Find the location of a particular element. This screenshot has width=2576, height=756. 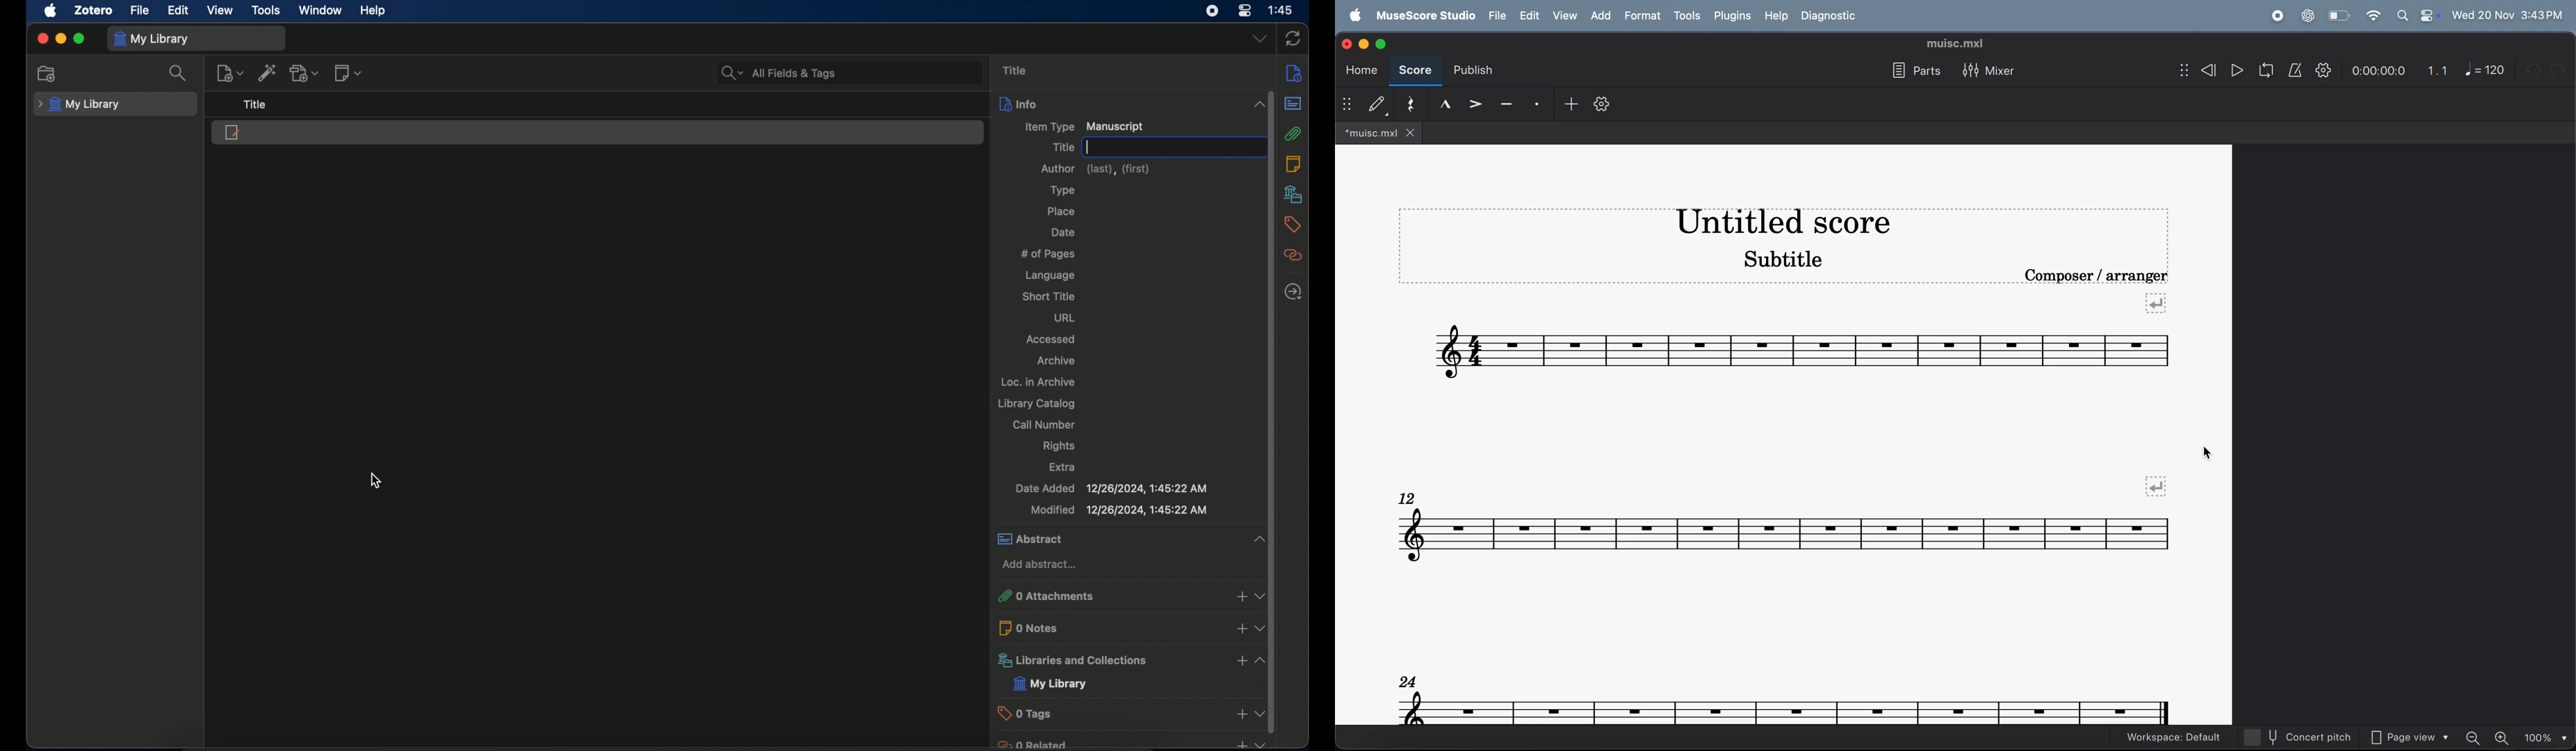

libraries is located at coordinates (1293, 194).